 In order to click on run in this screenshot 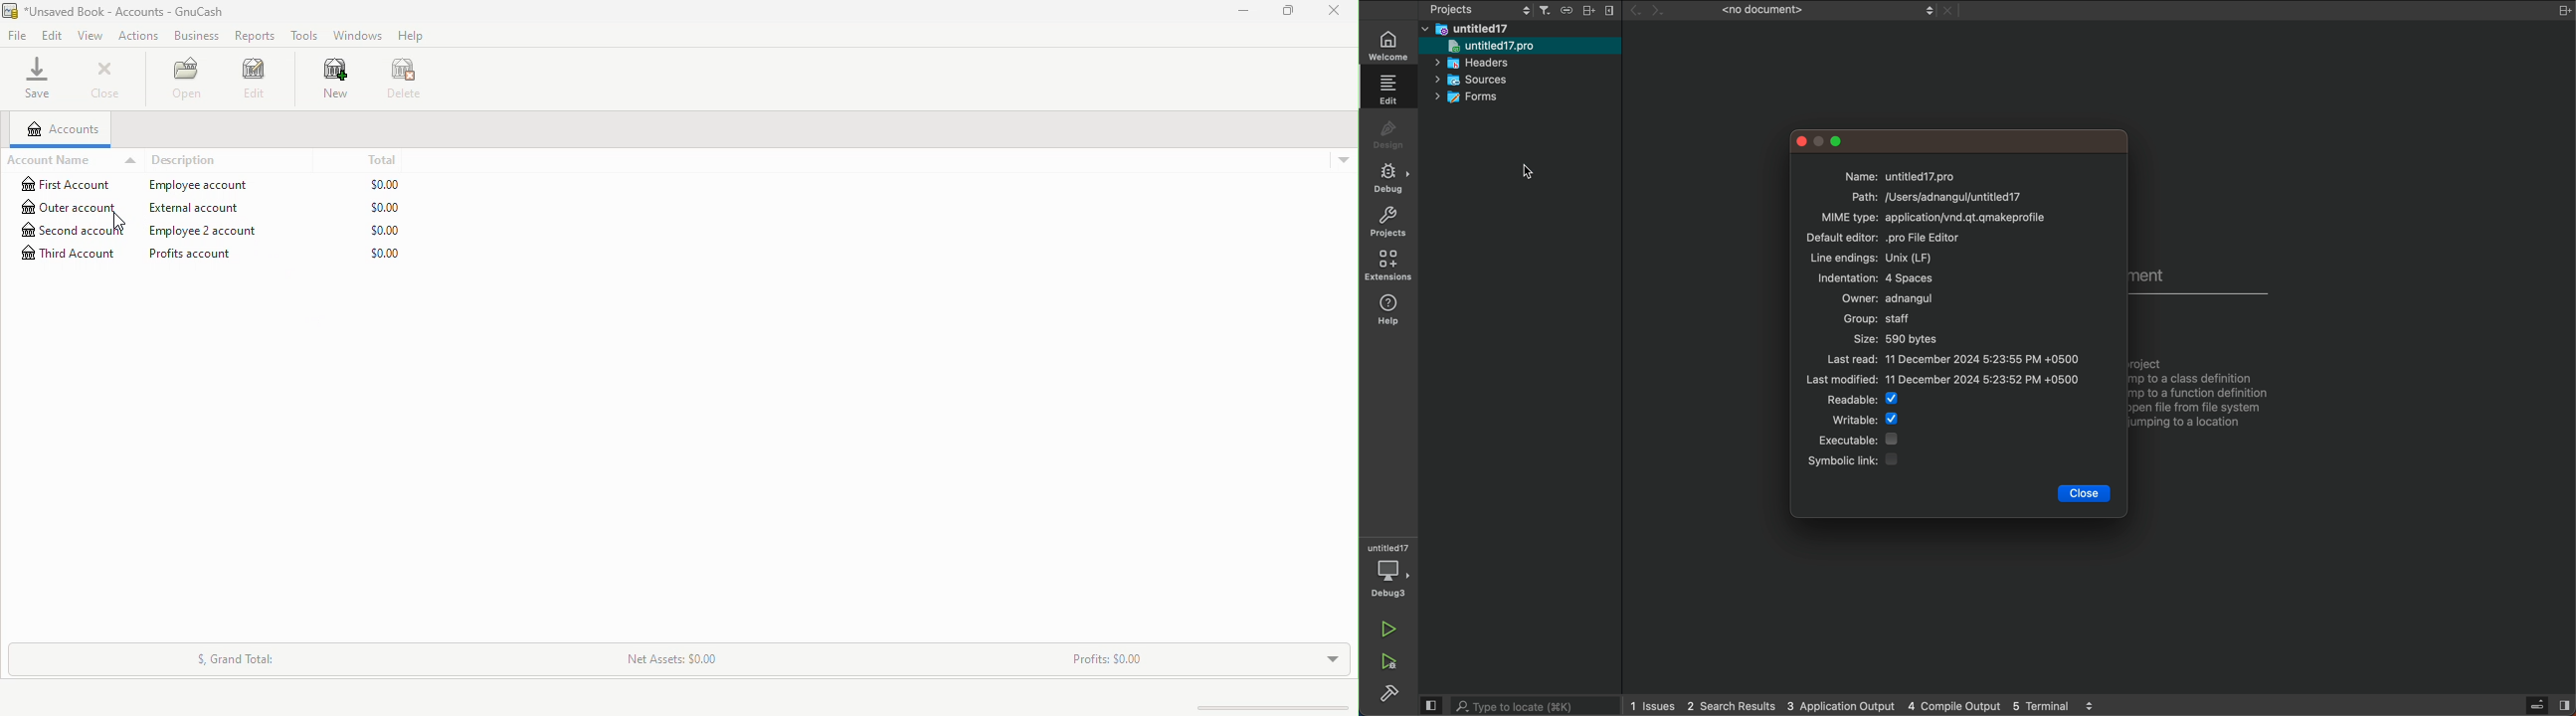, I will do `click(1387, 626)`.